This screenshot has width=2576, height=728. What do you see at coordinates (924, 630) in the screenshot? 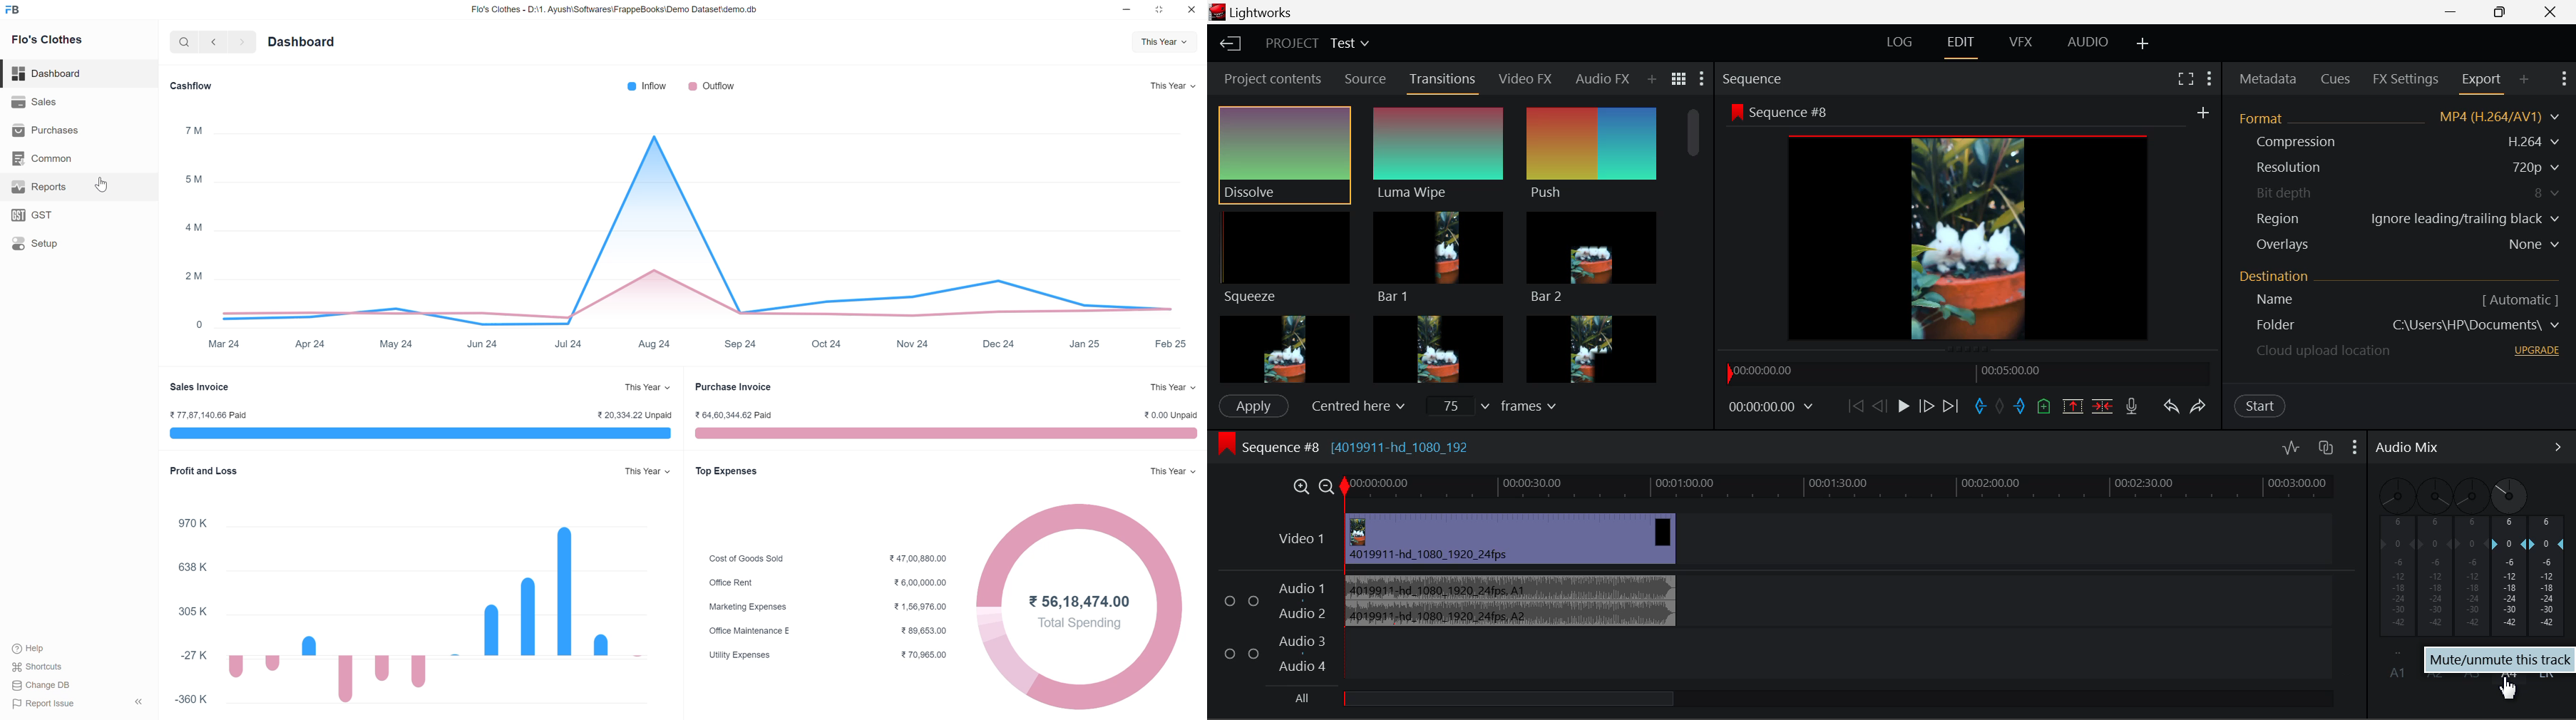
I see `89,653.00` at bounding box center [924, 630].